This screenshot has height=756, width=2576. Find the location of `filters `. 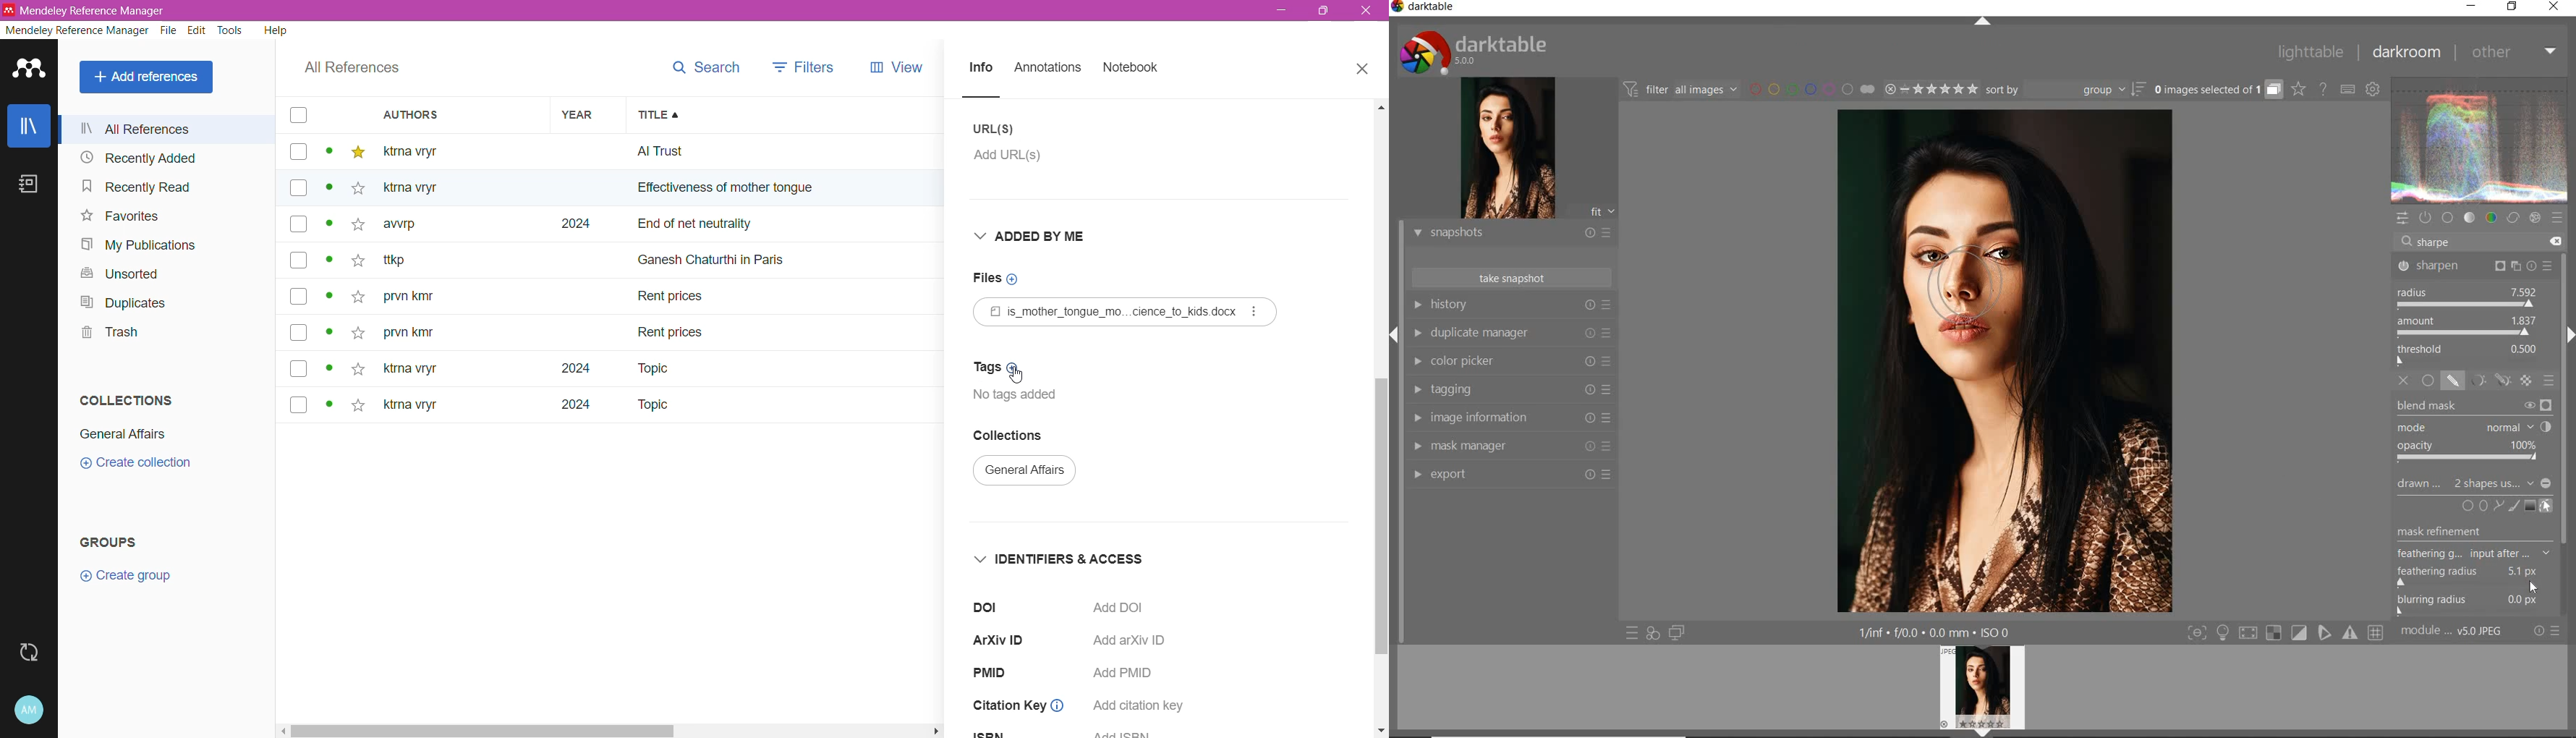

filters  is located at coordinates (804, 66).